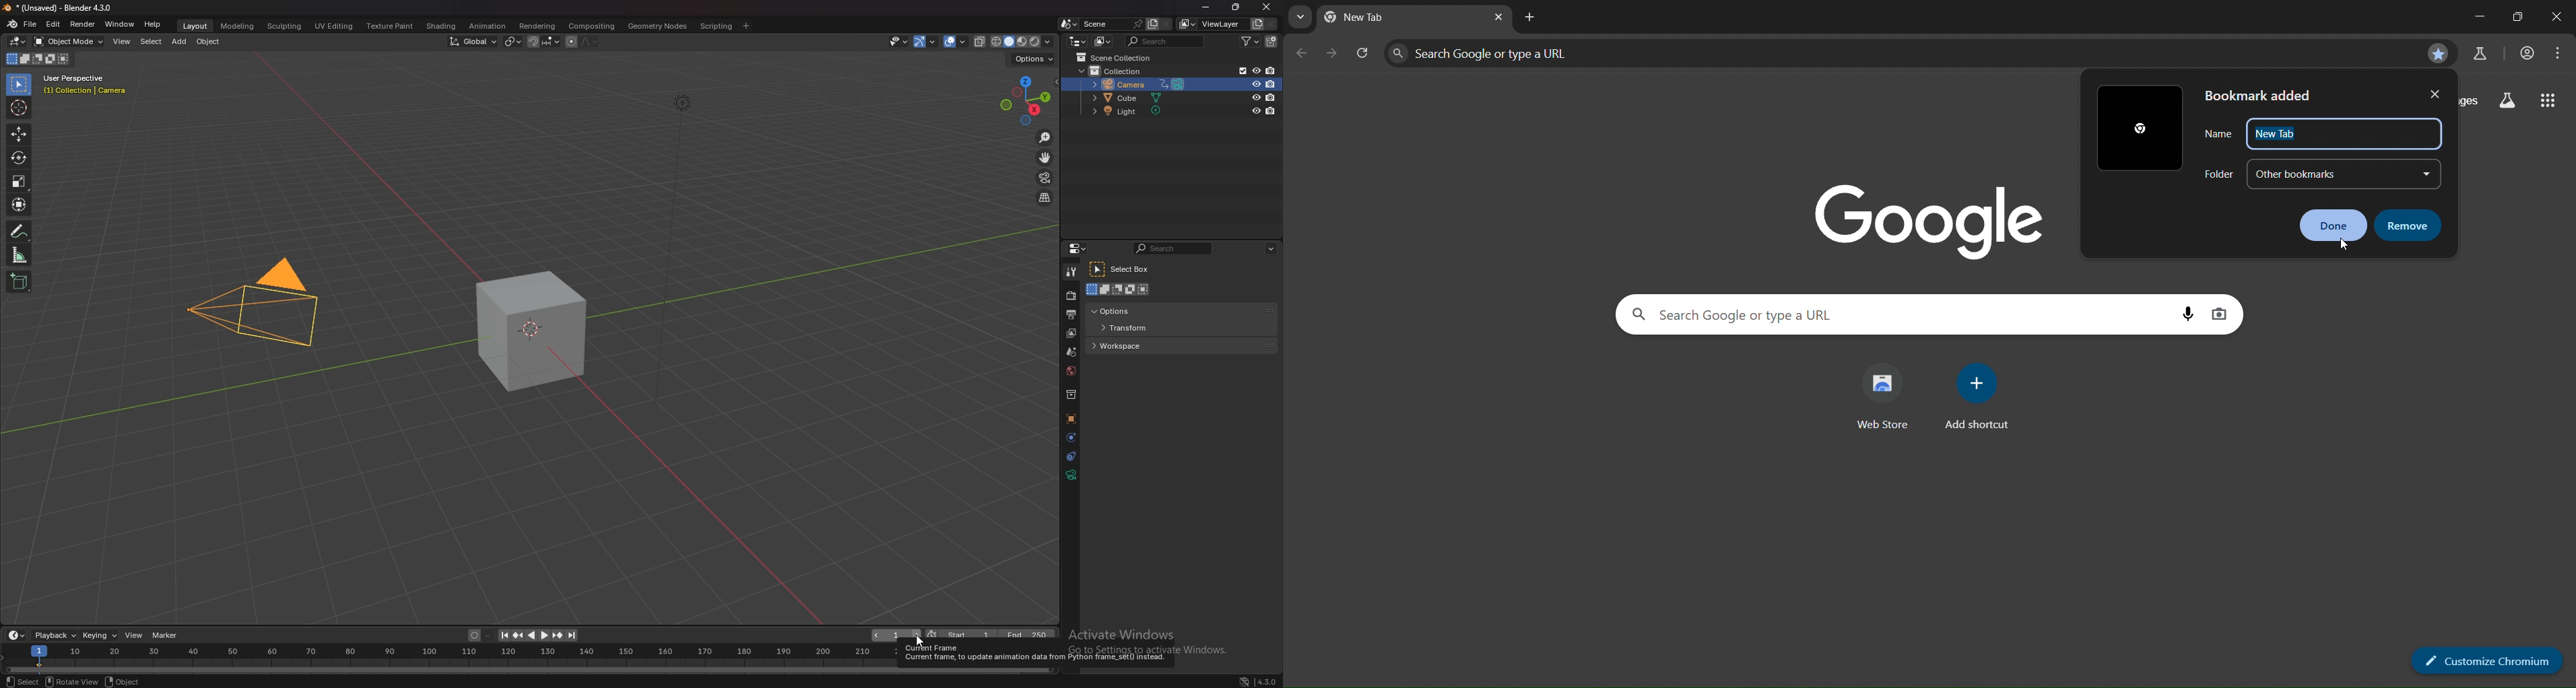  Describe the element at coordinates (2557, 54) in the screenshot. I see `menu` at that location.